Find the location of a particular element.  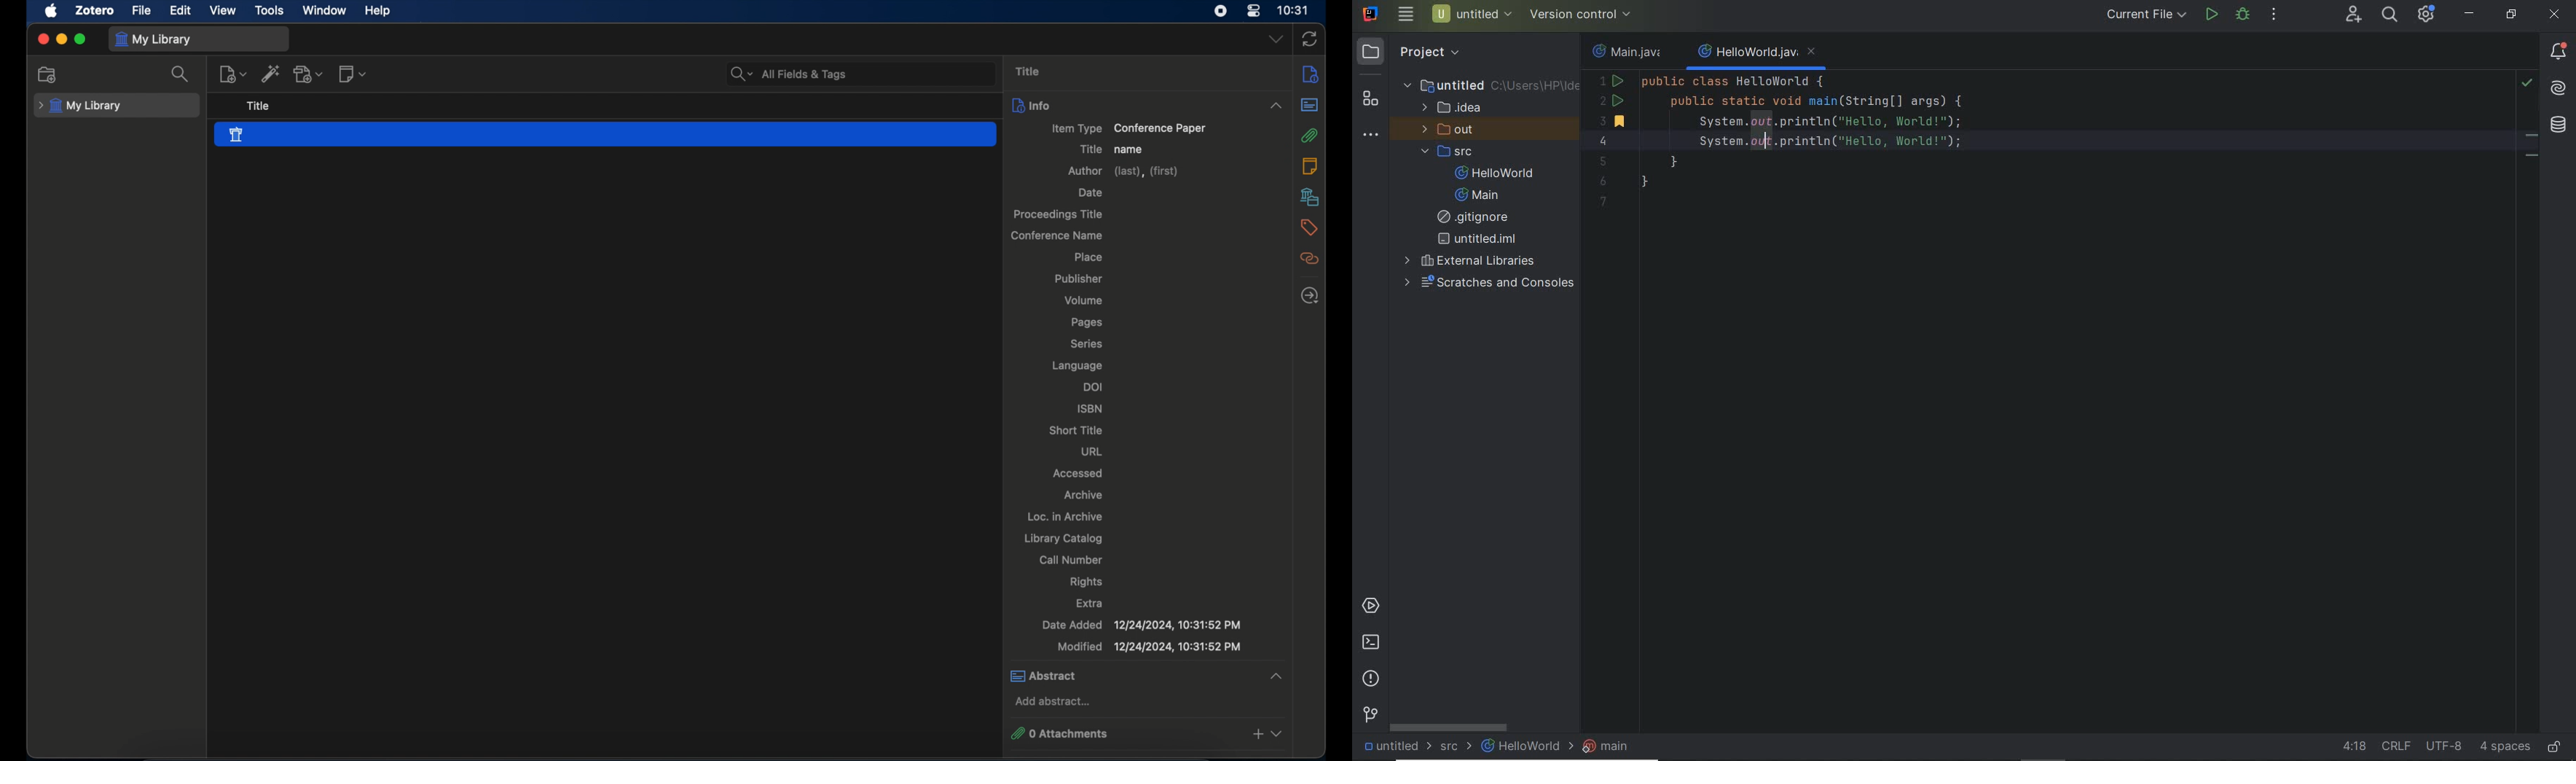

extra is located at coordinates (1089, 603).